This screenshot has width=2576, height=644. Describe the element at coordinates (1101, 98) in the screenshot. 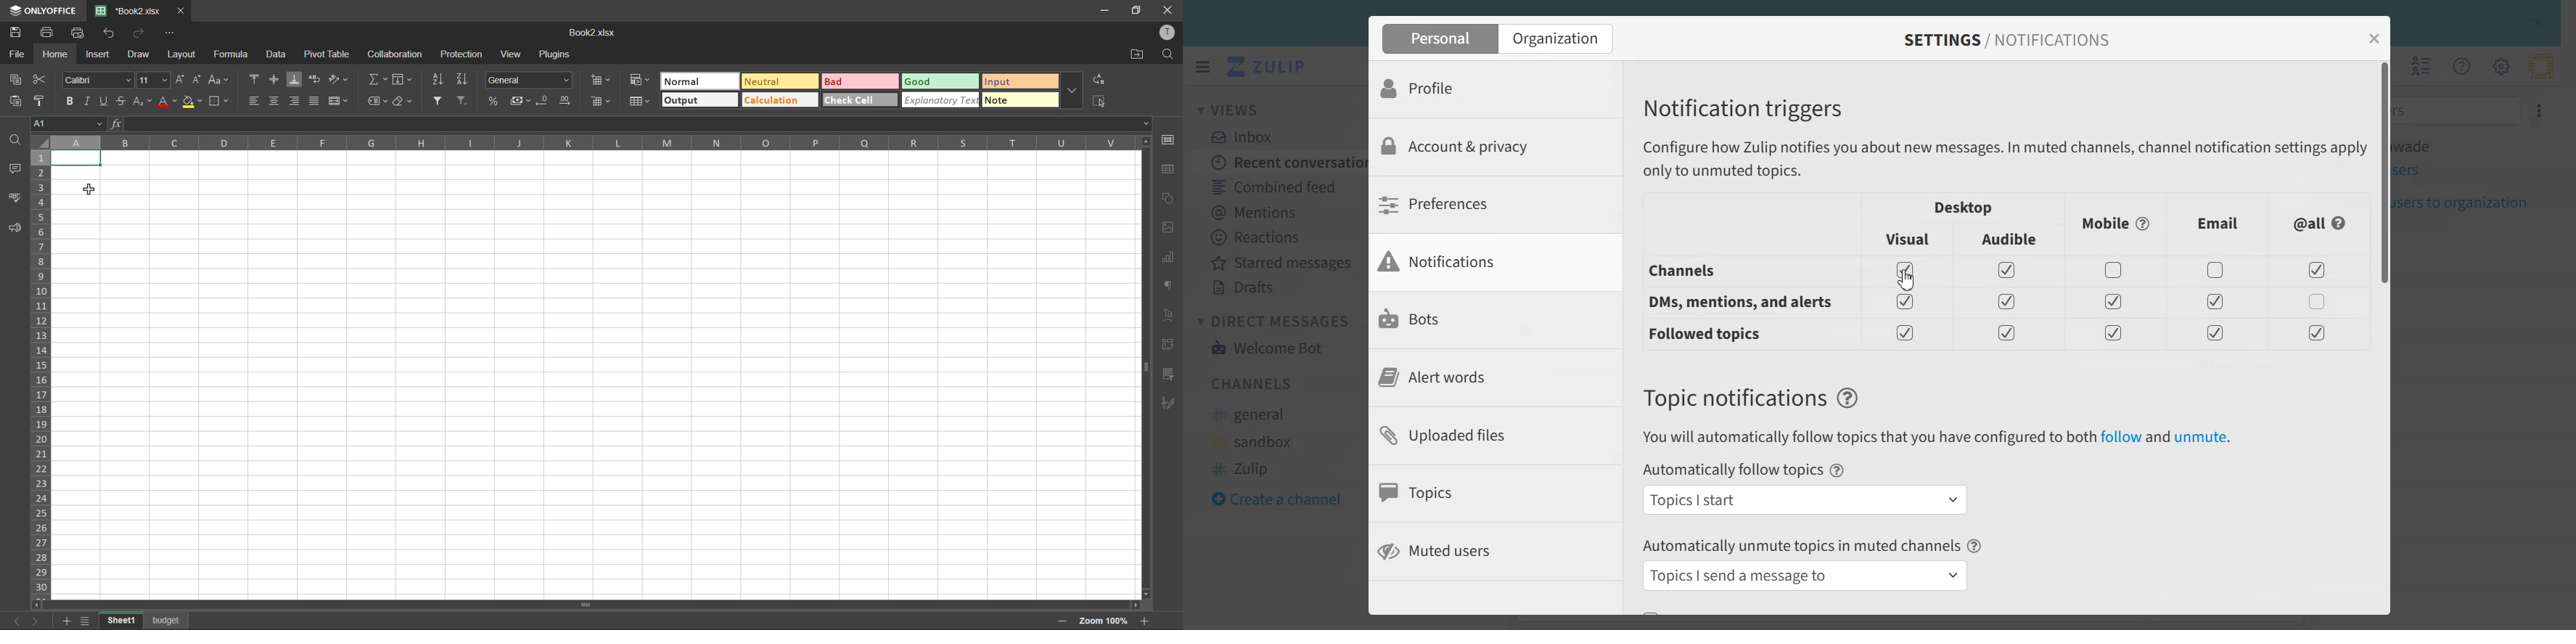

I see `select all` at that location.